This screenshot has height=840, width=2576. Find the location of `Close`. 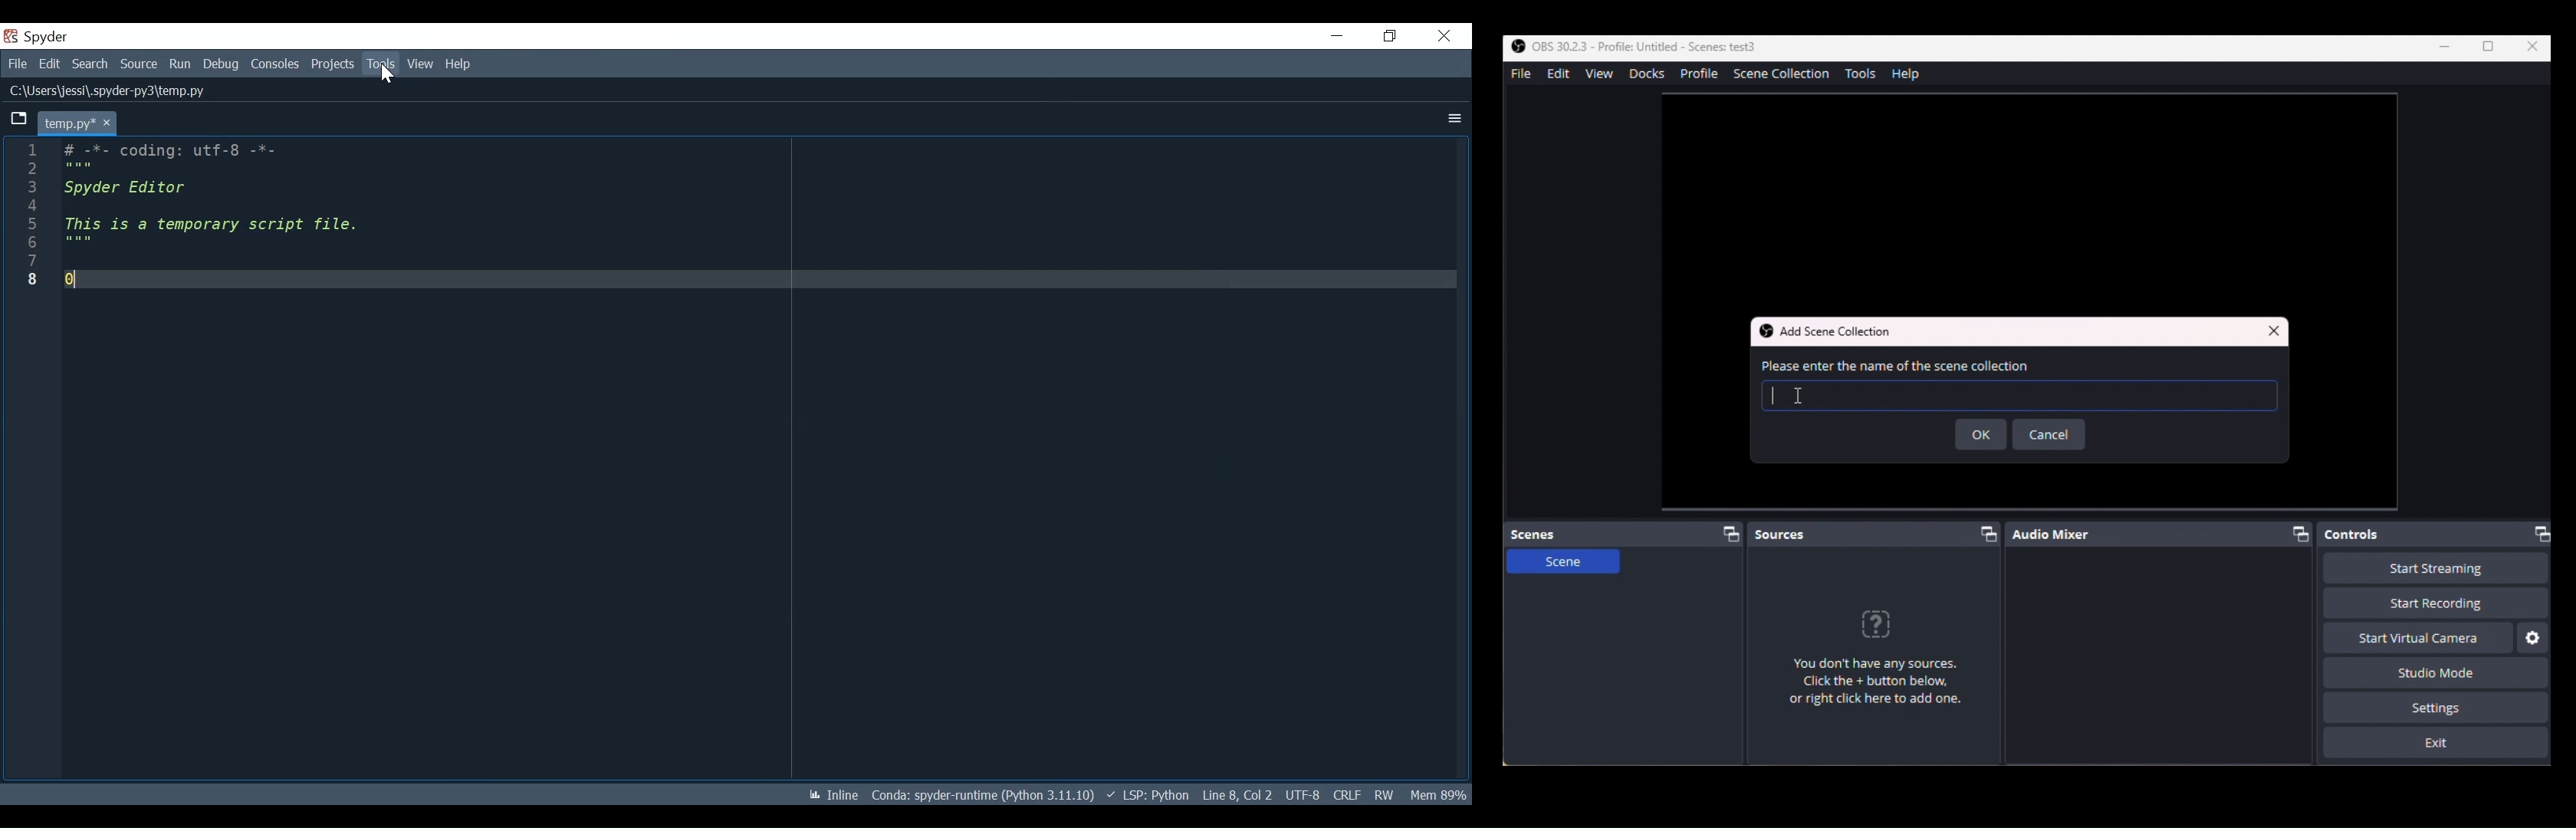

Close is located at coordinates (2533, 47).